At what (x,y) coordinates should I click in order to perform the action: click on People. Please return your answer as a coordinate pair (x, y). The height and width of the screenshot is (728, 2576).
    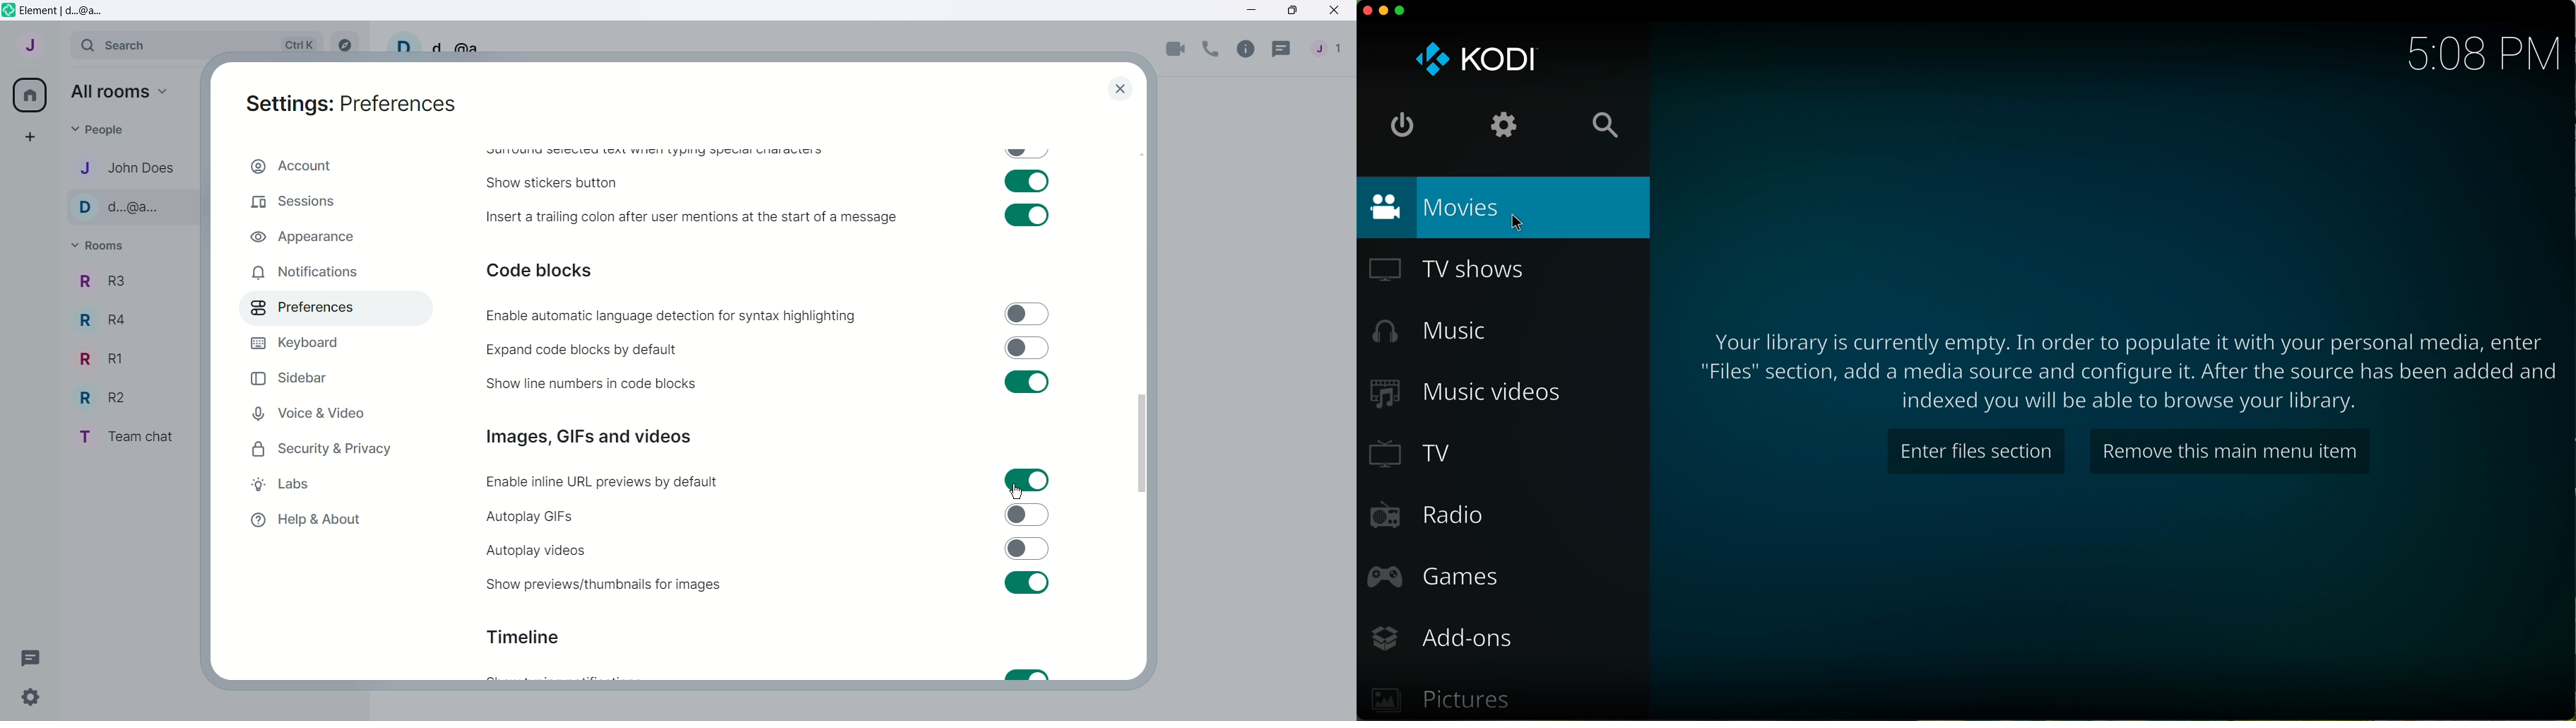
    Looking at the image, I should click on (1332, 50).